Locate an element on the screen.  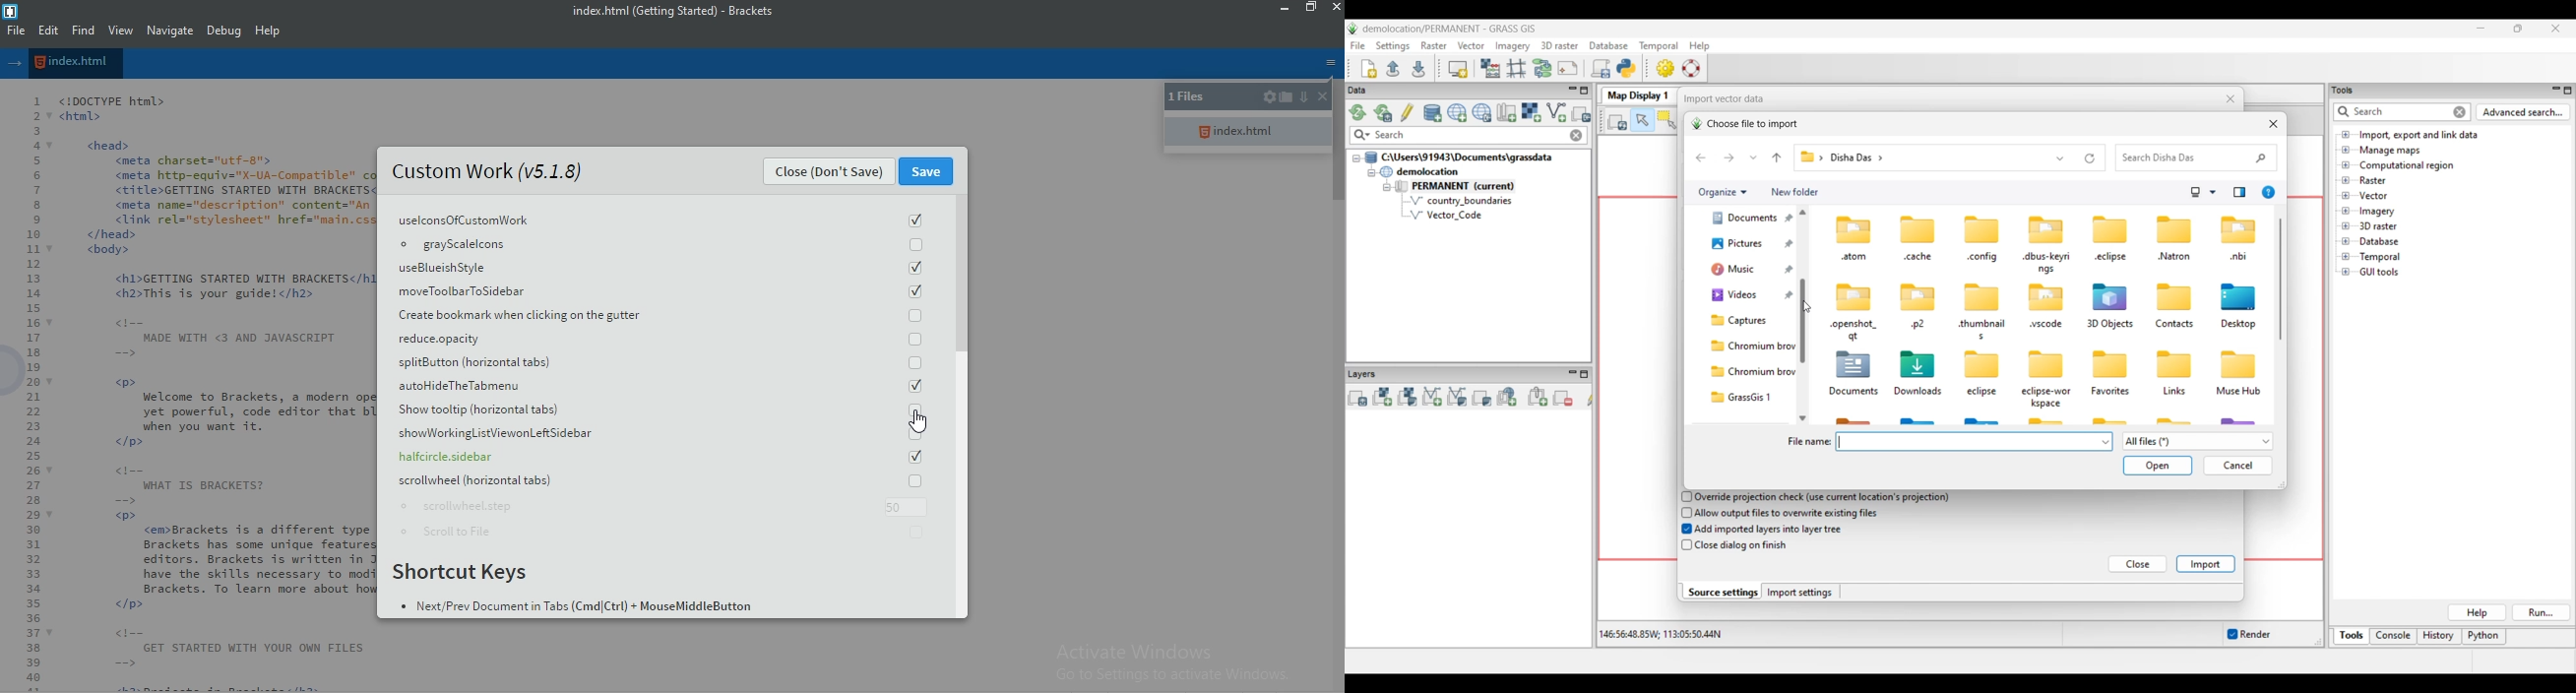
file name is located at coordinates (76, 62).